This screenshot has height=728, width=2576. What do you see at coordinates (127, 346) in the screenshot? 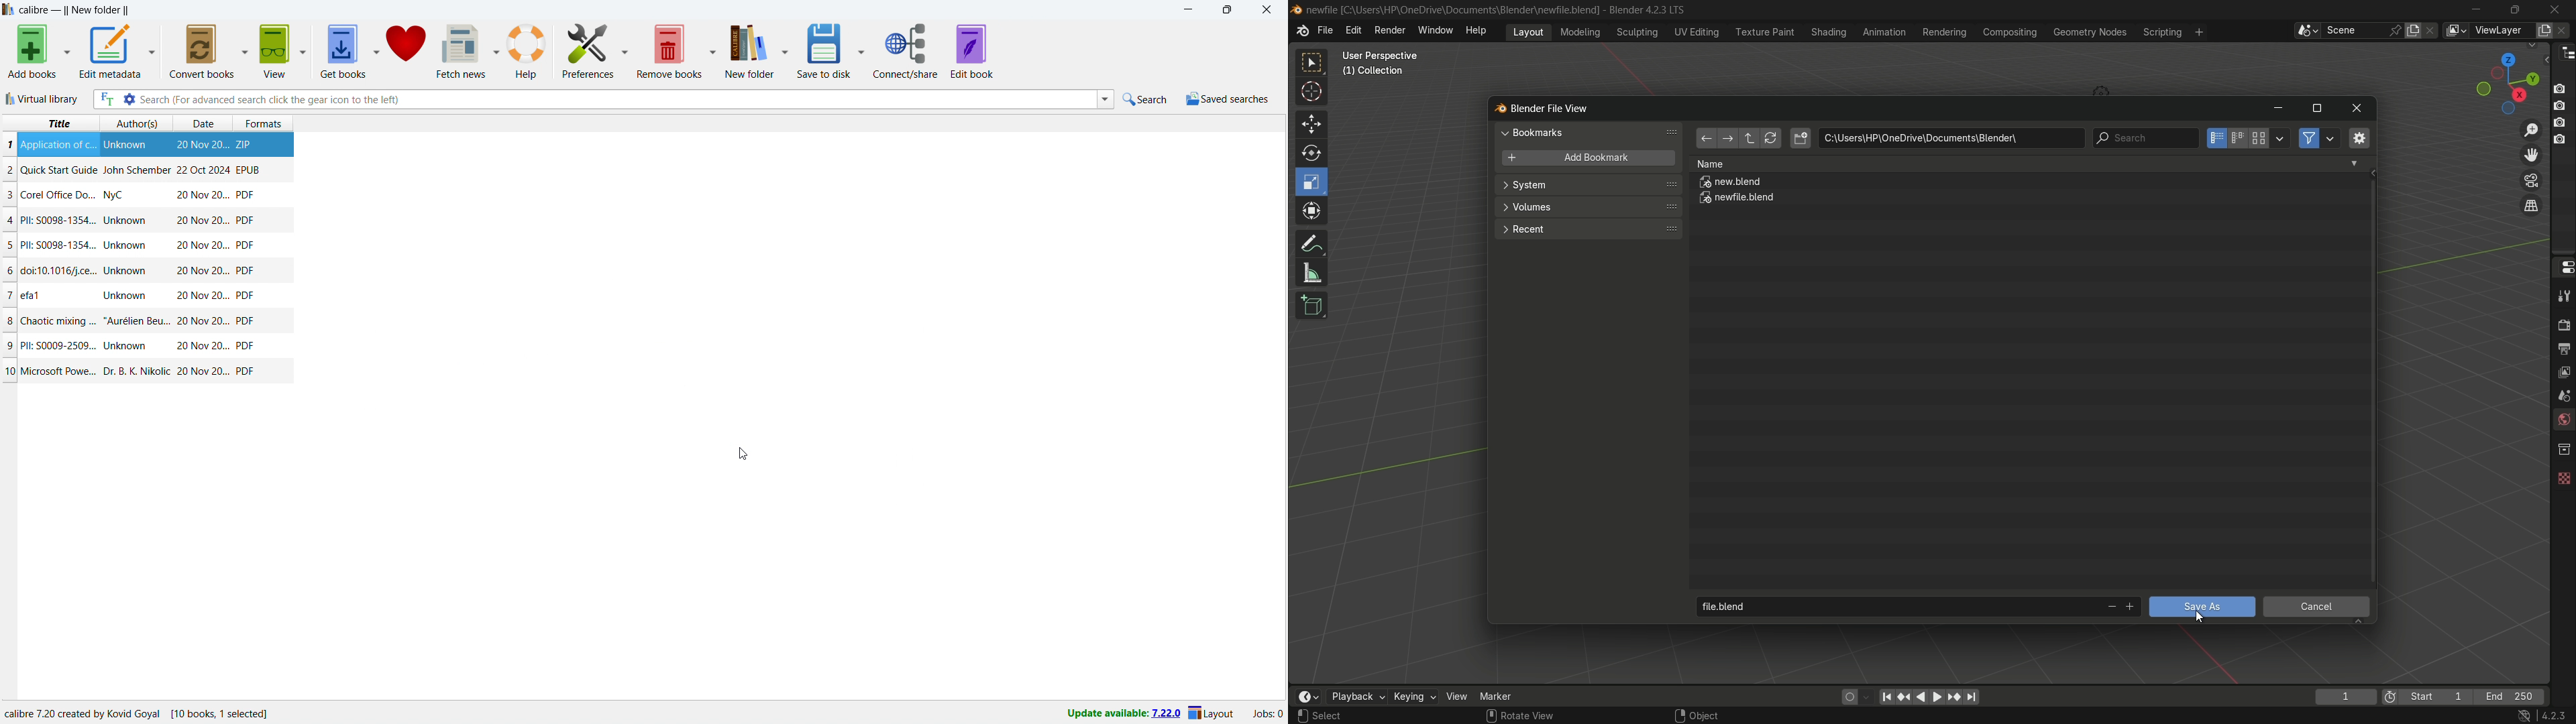
I see `Author` at bounding box center [127, 346].